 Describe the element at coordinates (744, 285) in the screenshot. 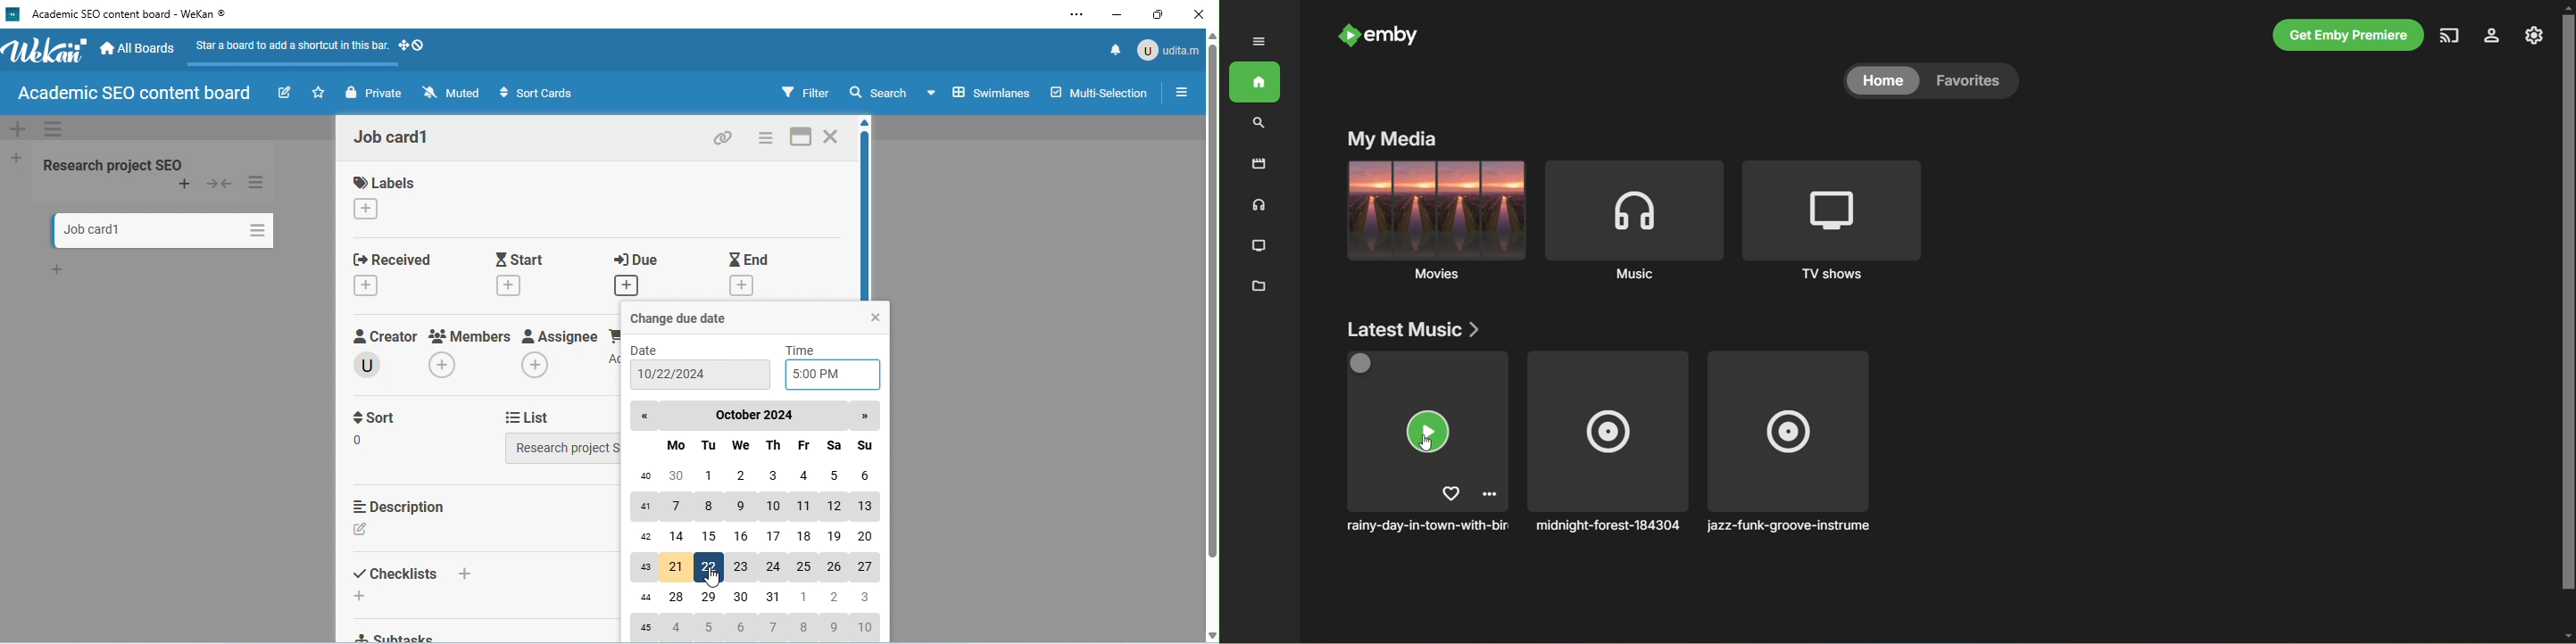

I see `add end date` at that location.